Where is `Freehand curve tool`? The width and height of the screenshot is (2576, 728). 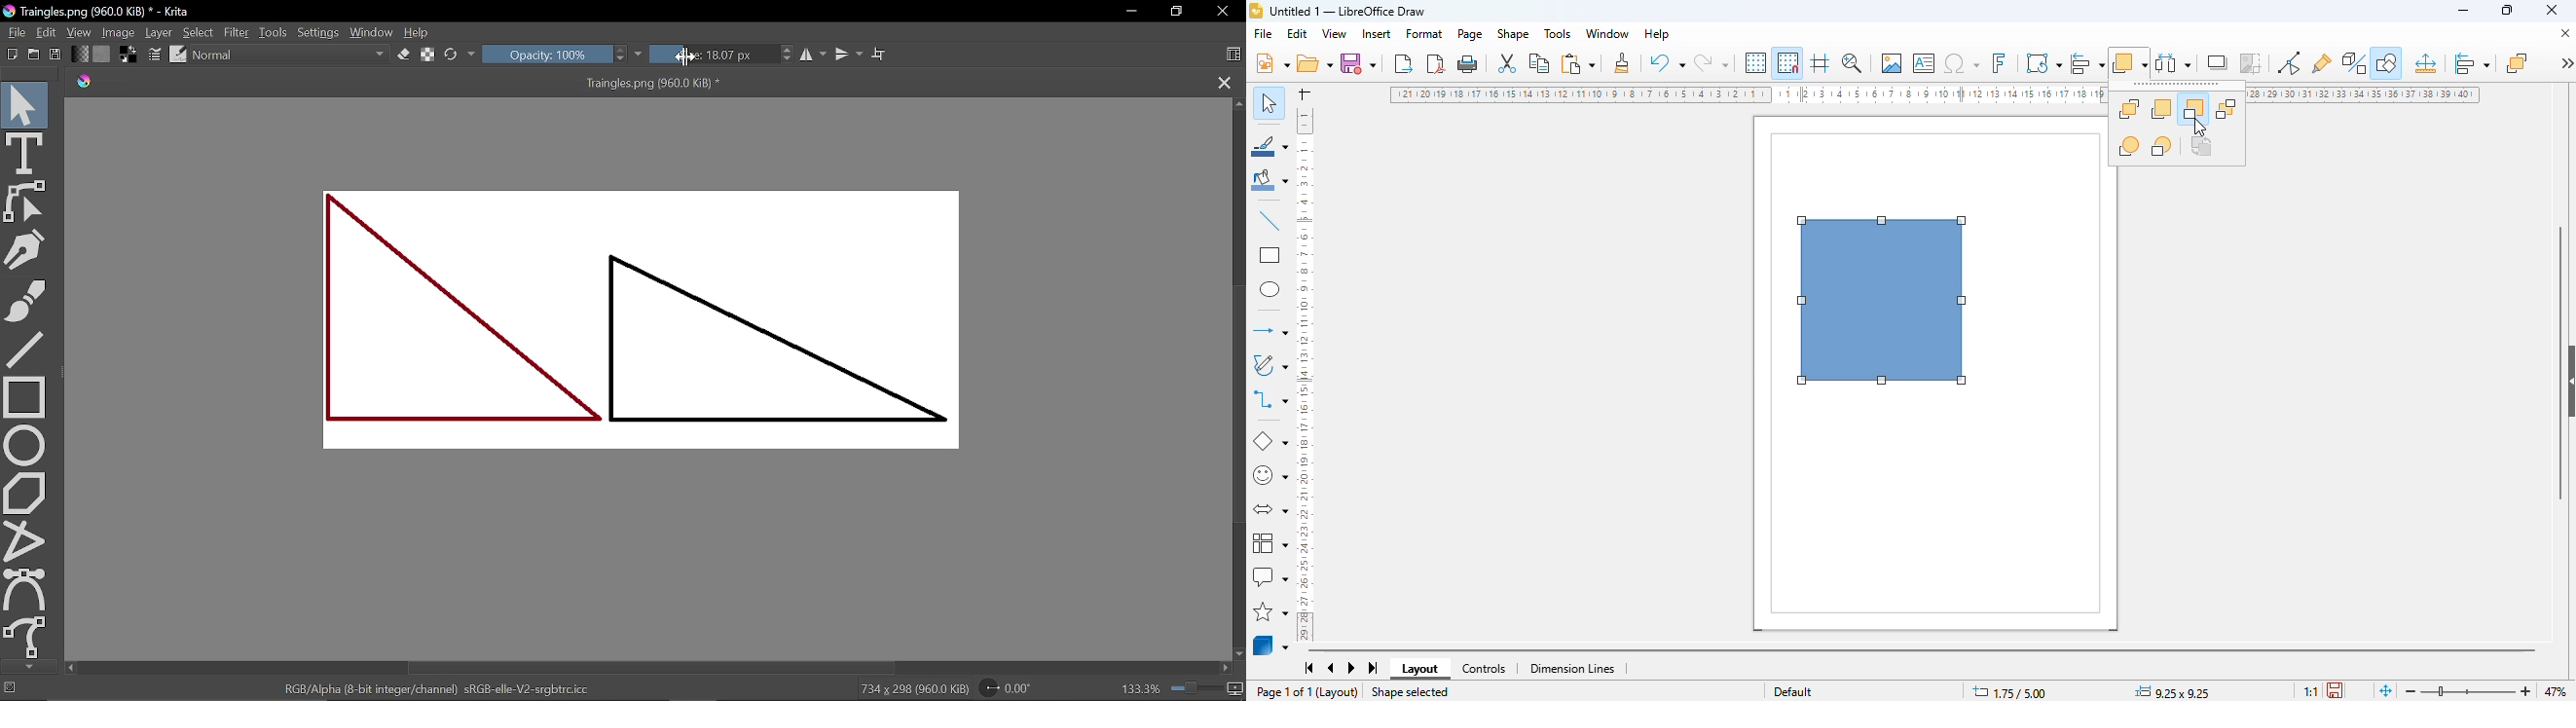
Freehand curve tool is located at coordinates (27, 637).